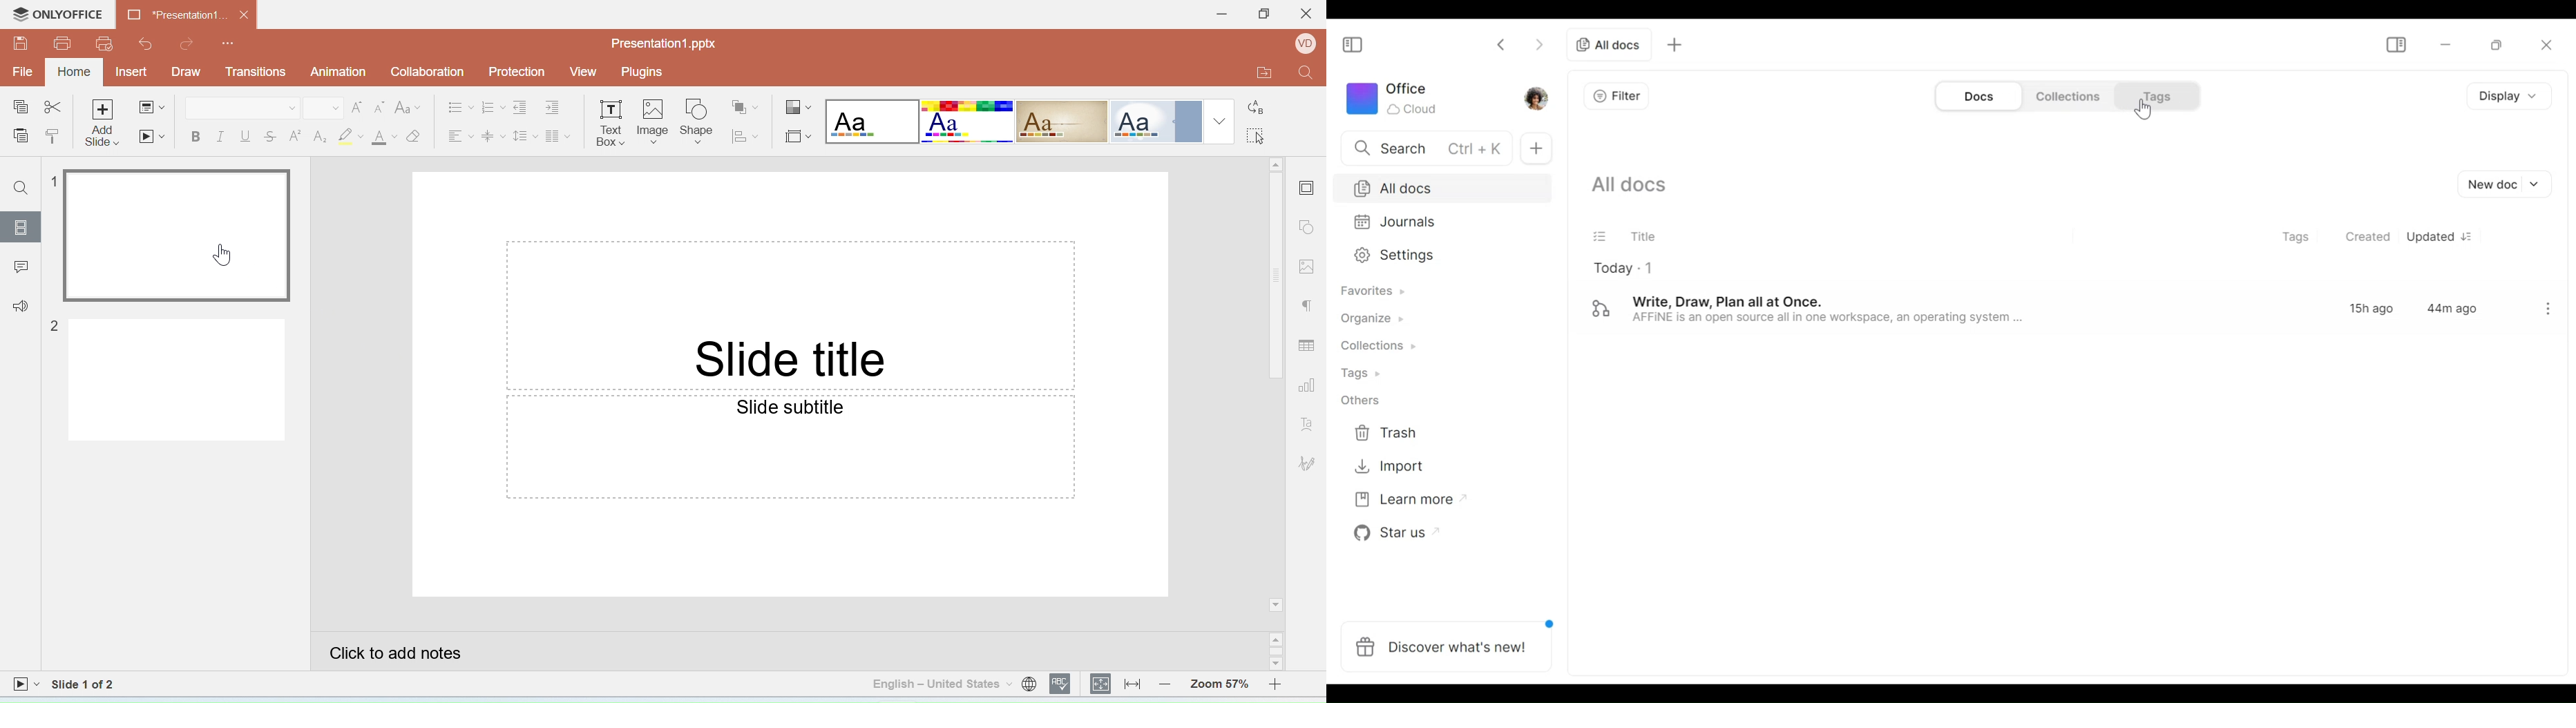  What do you see at coordinates (1503, 44) in the screenshot?
I see `Click to go back` at bounding box center [1503, 44].